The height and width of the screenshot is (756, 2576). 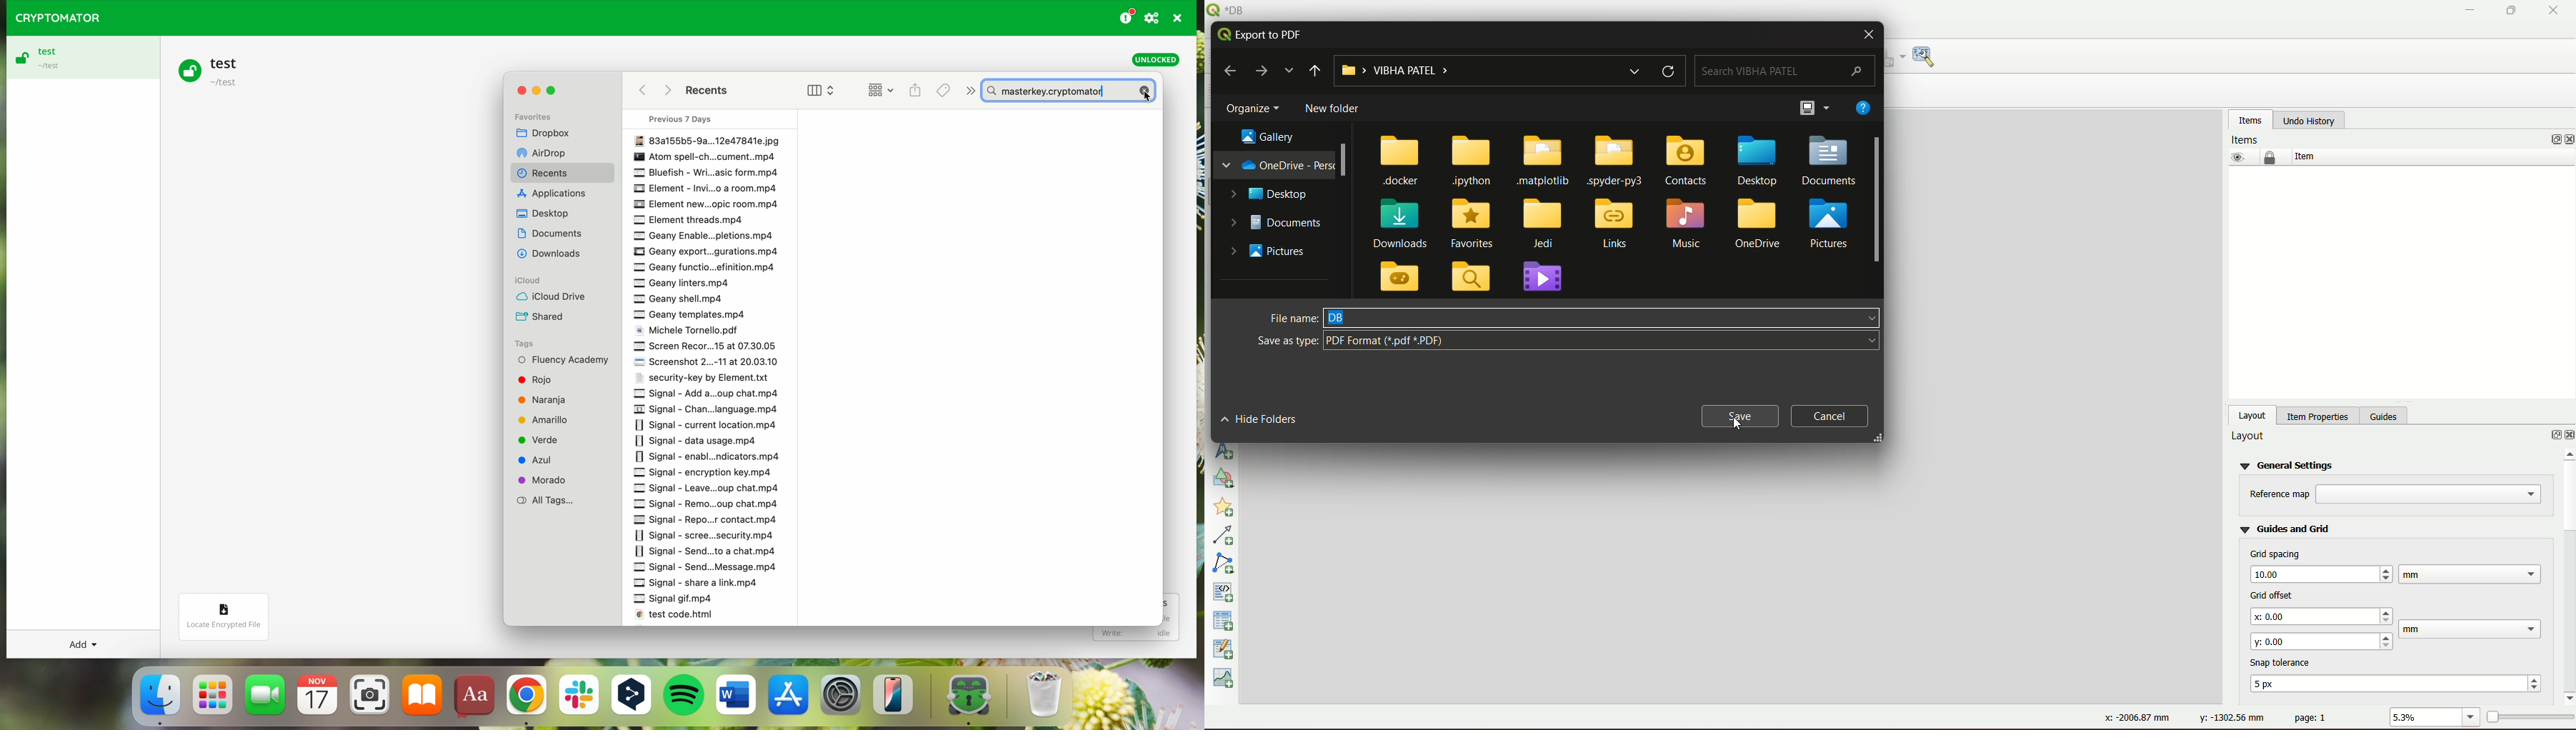 What do you see at coordinates (898, 698) in the screenshot?
I see `iphone mirroning` at bounding box center [898, 698].